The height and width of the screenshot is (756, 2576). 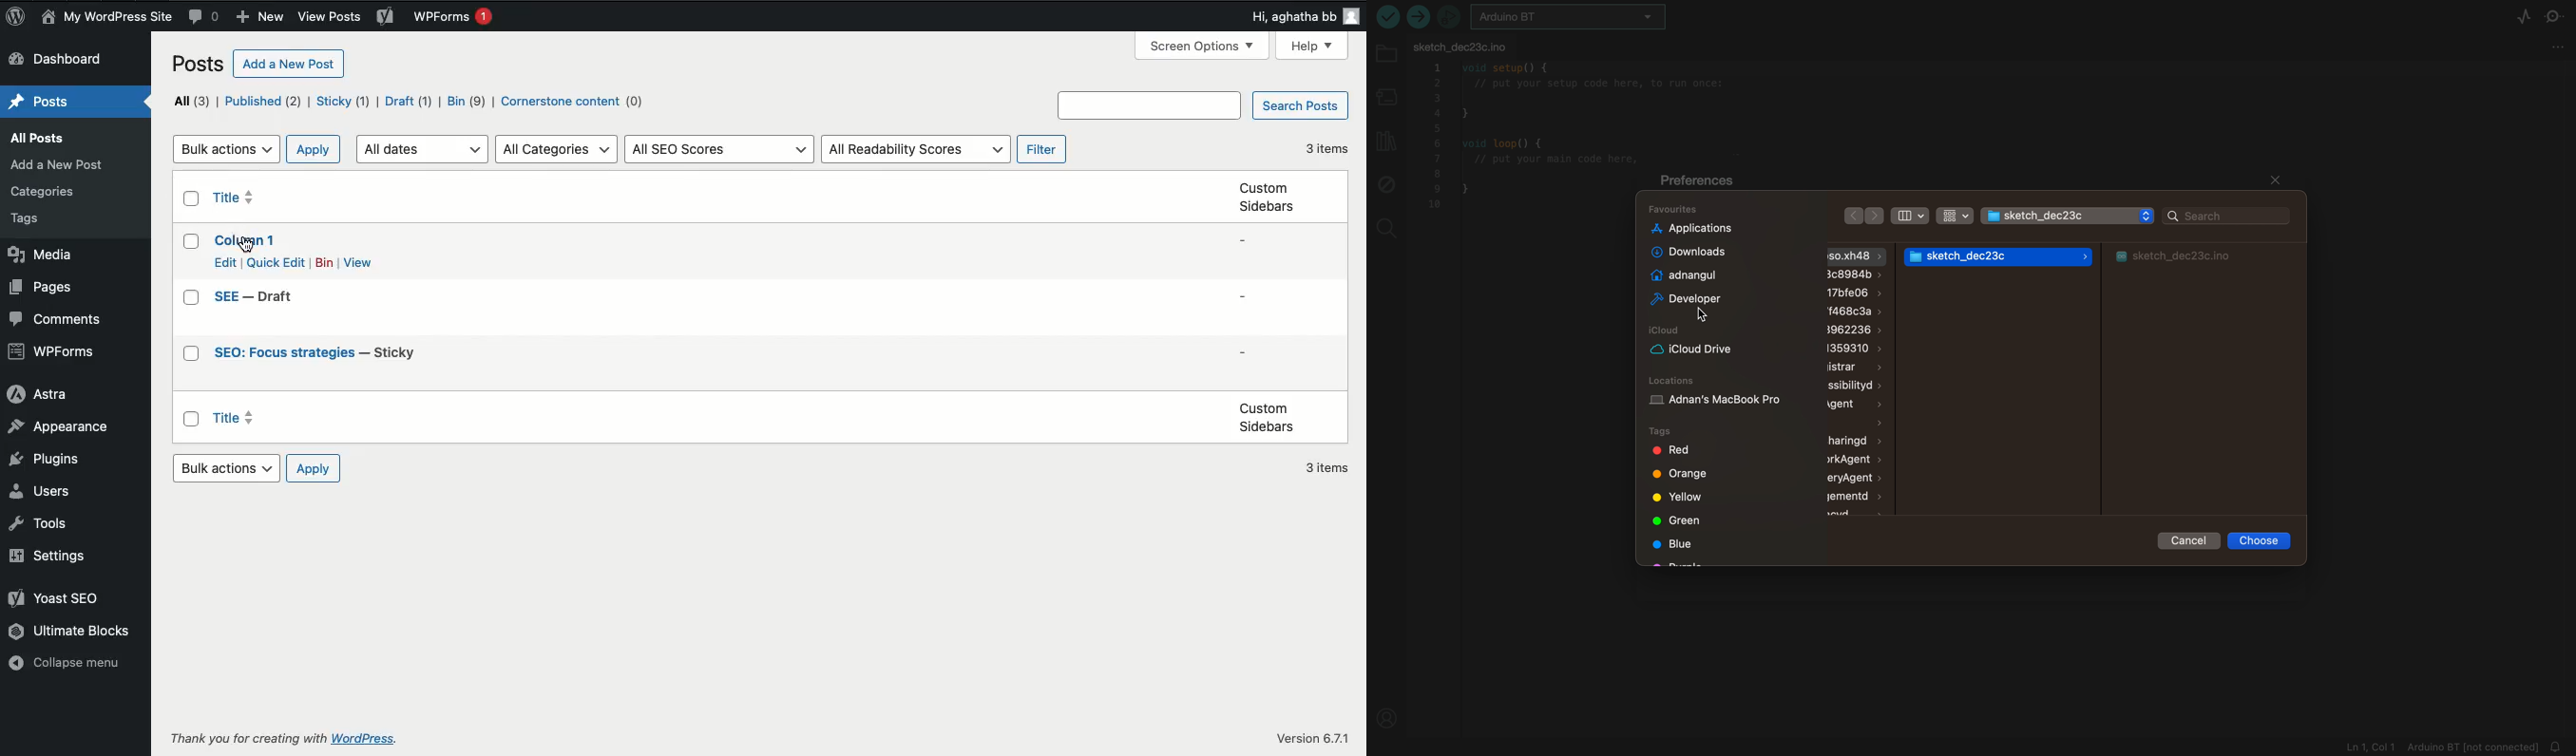 I want to click on view posts, so click(x=345, y=16).